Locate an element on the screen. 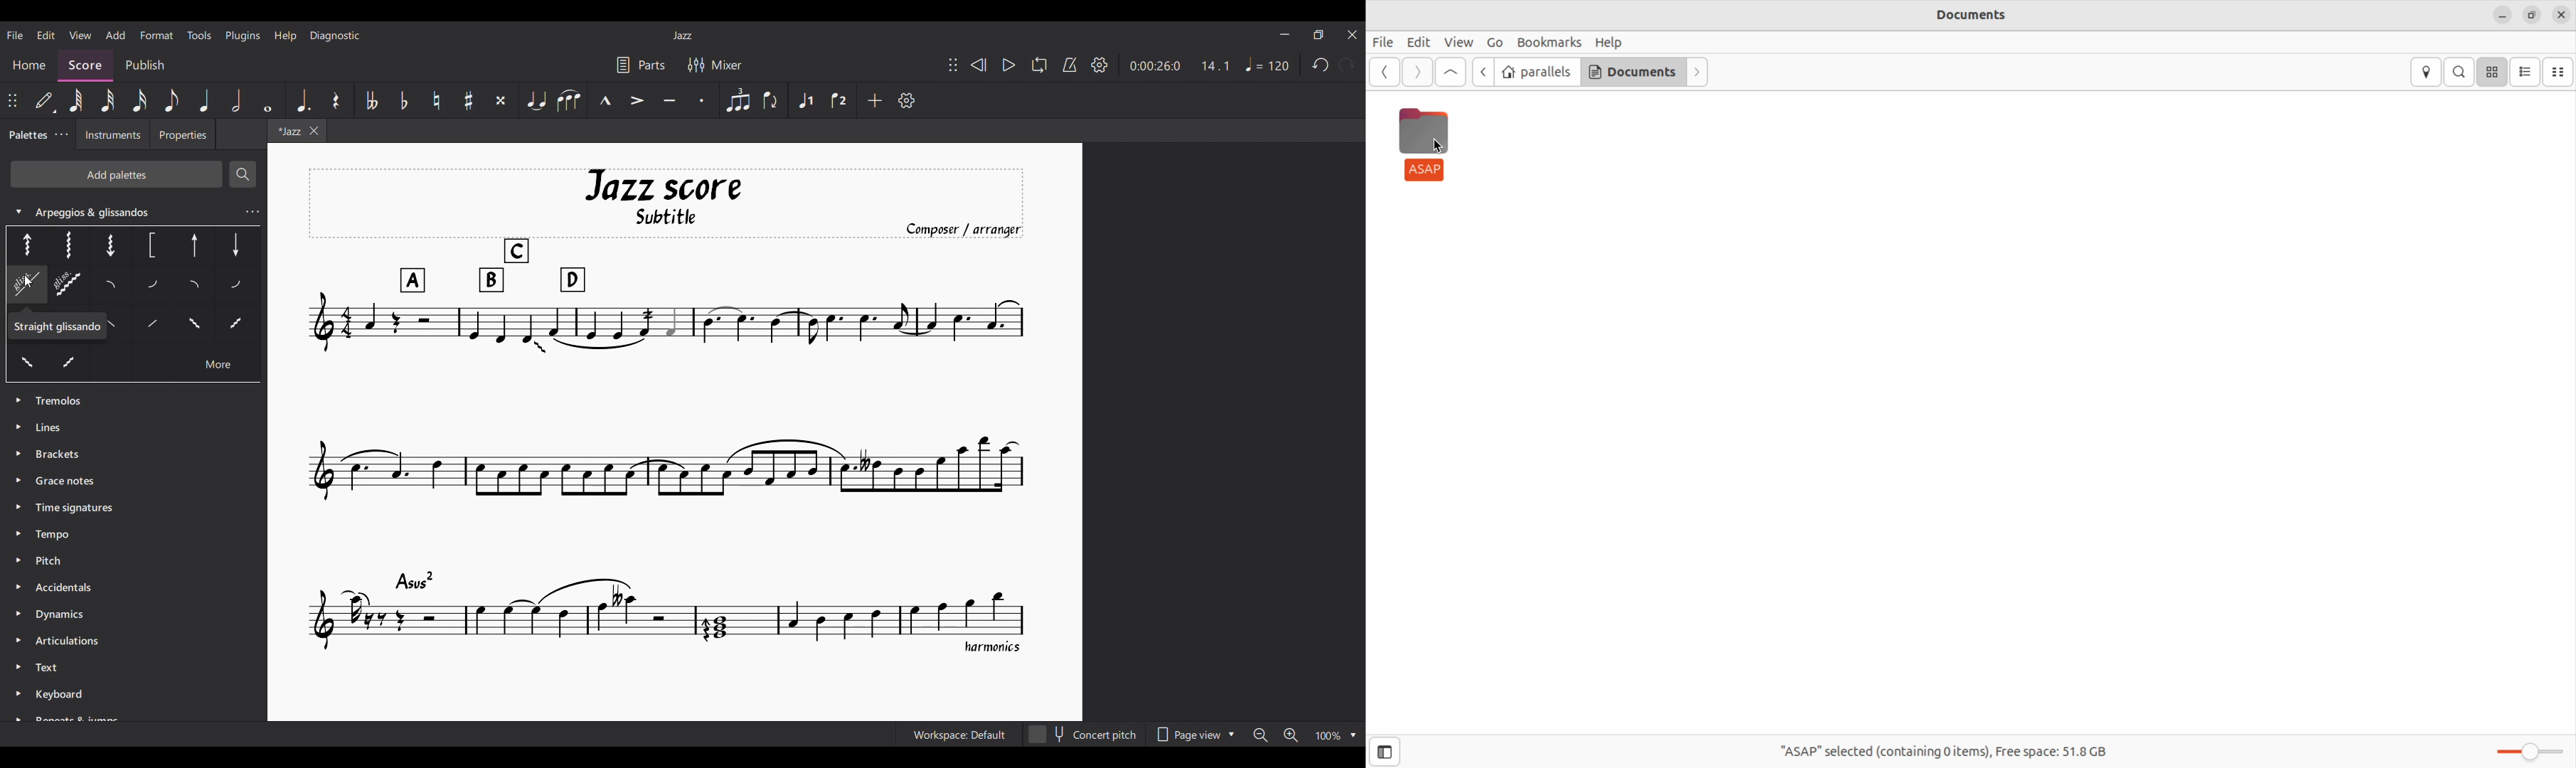 This screenshot has height=784, width=2576. Plate 3 is located at coordinates (108, 244).